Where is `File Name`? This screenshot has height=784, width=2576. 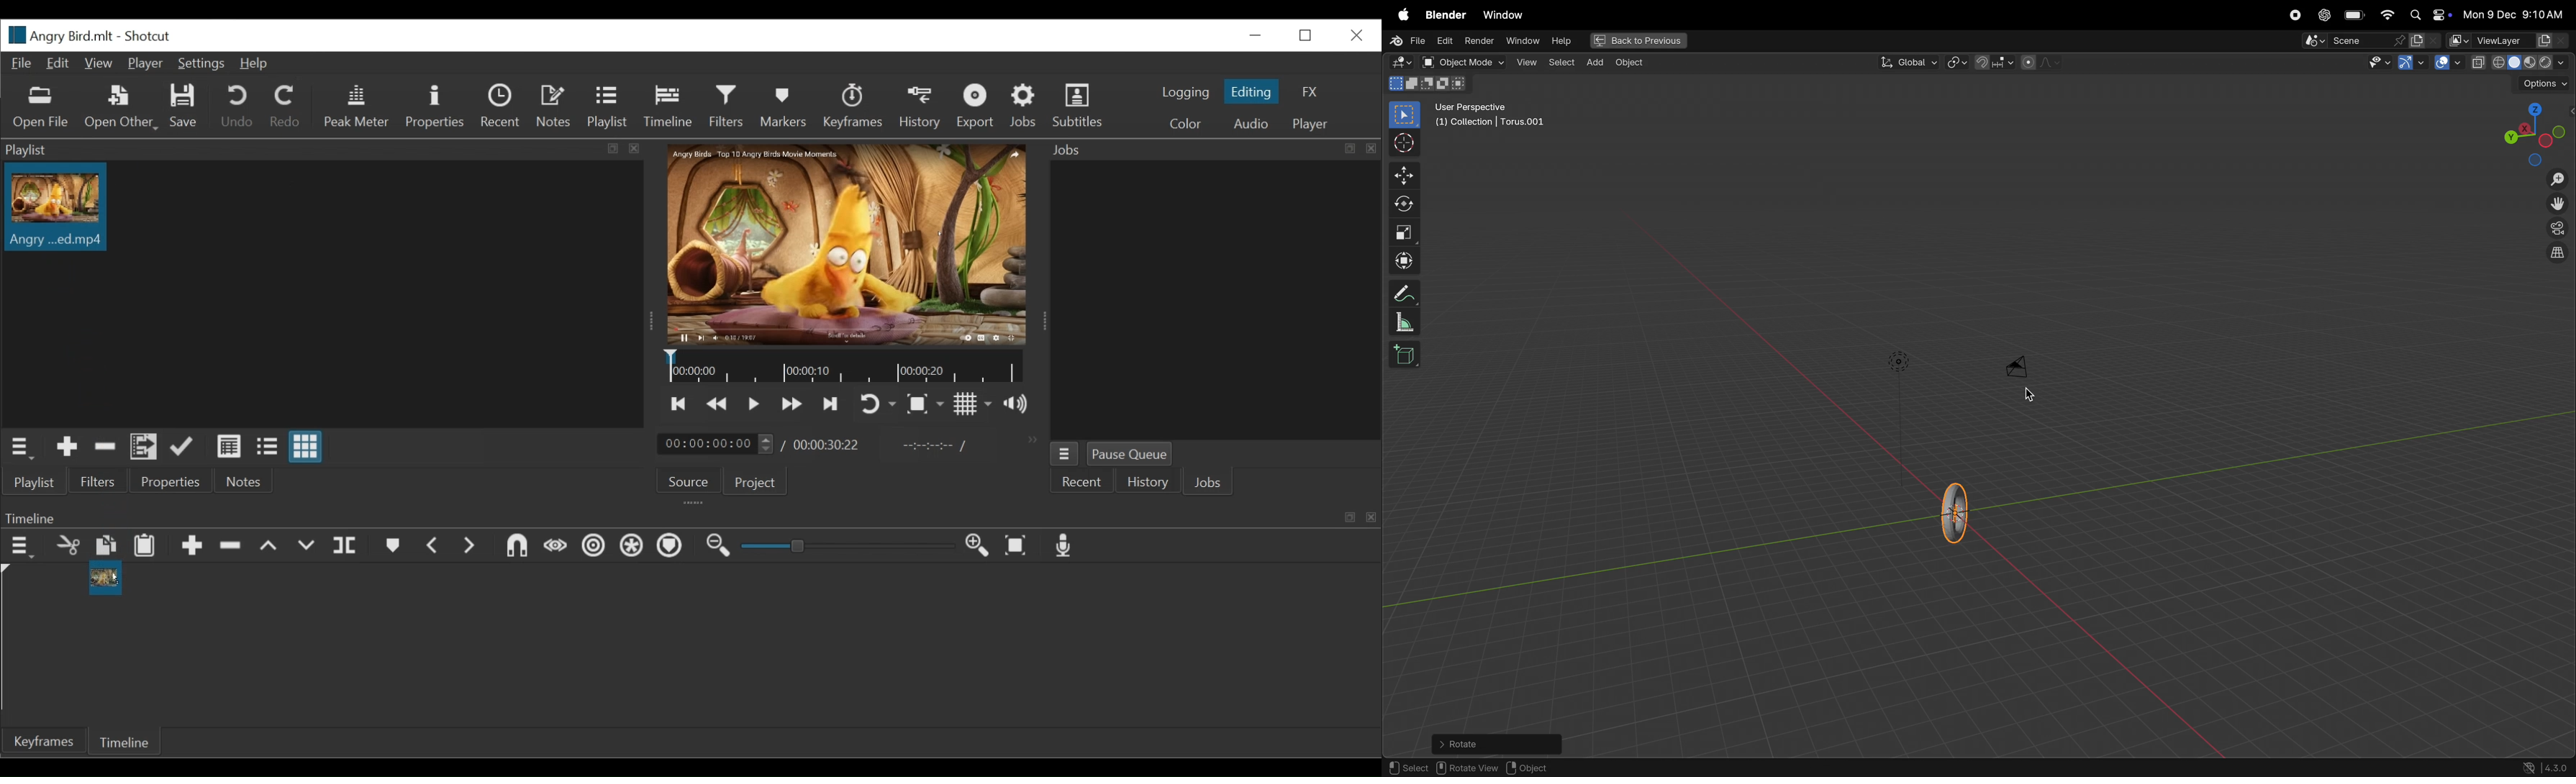 File Name is located at coordinates (57, 35).